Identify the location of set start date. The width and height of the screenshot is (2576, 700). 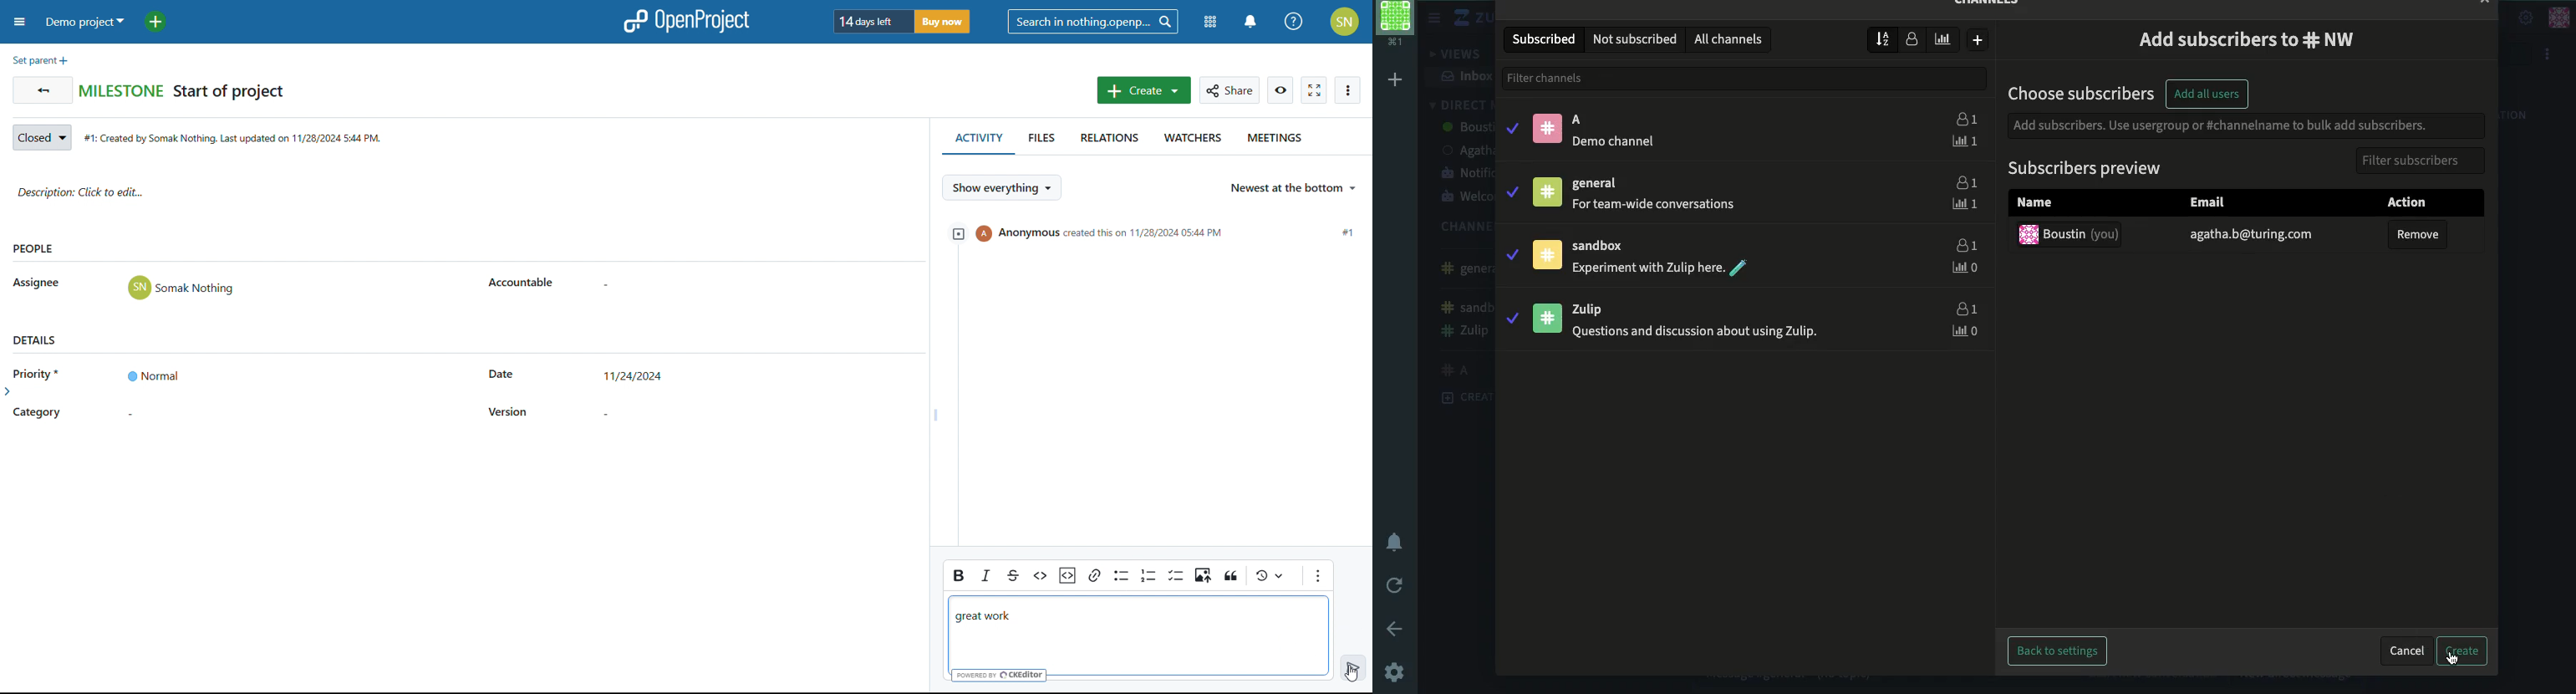
(637, 378).